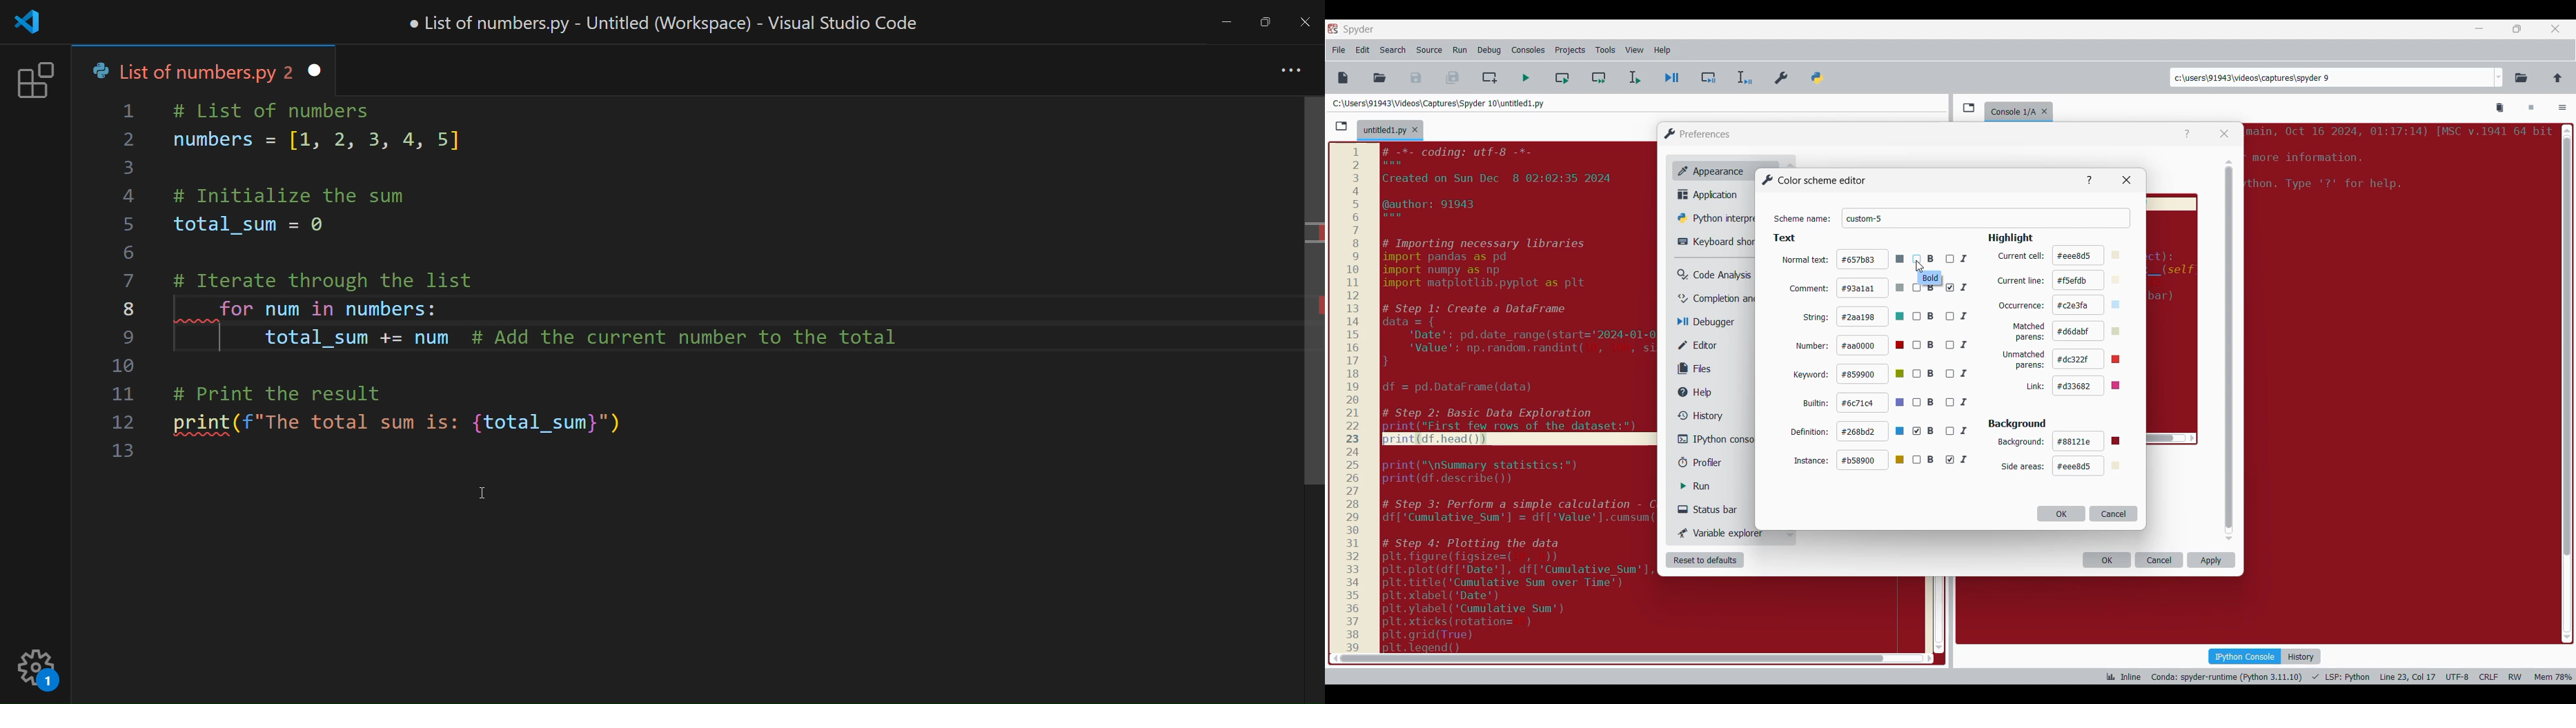 The height and width of the screenshot is (728, 2576). What do you see at coordinates (1438, 103) in the screenshot?
I see `File location` at bounding box center [1438, 103].